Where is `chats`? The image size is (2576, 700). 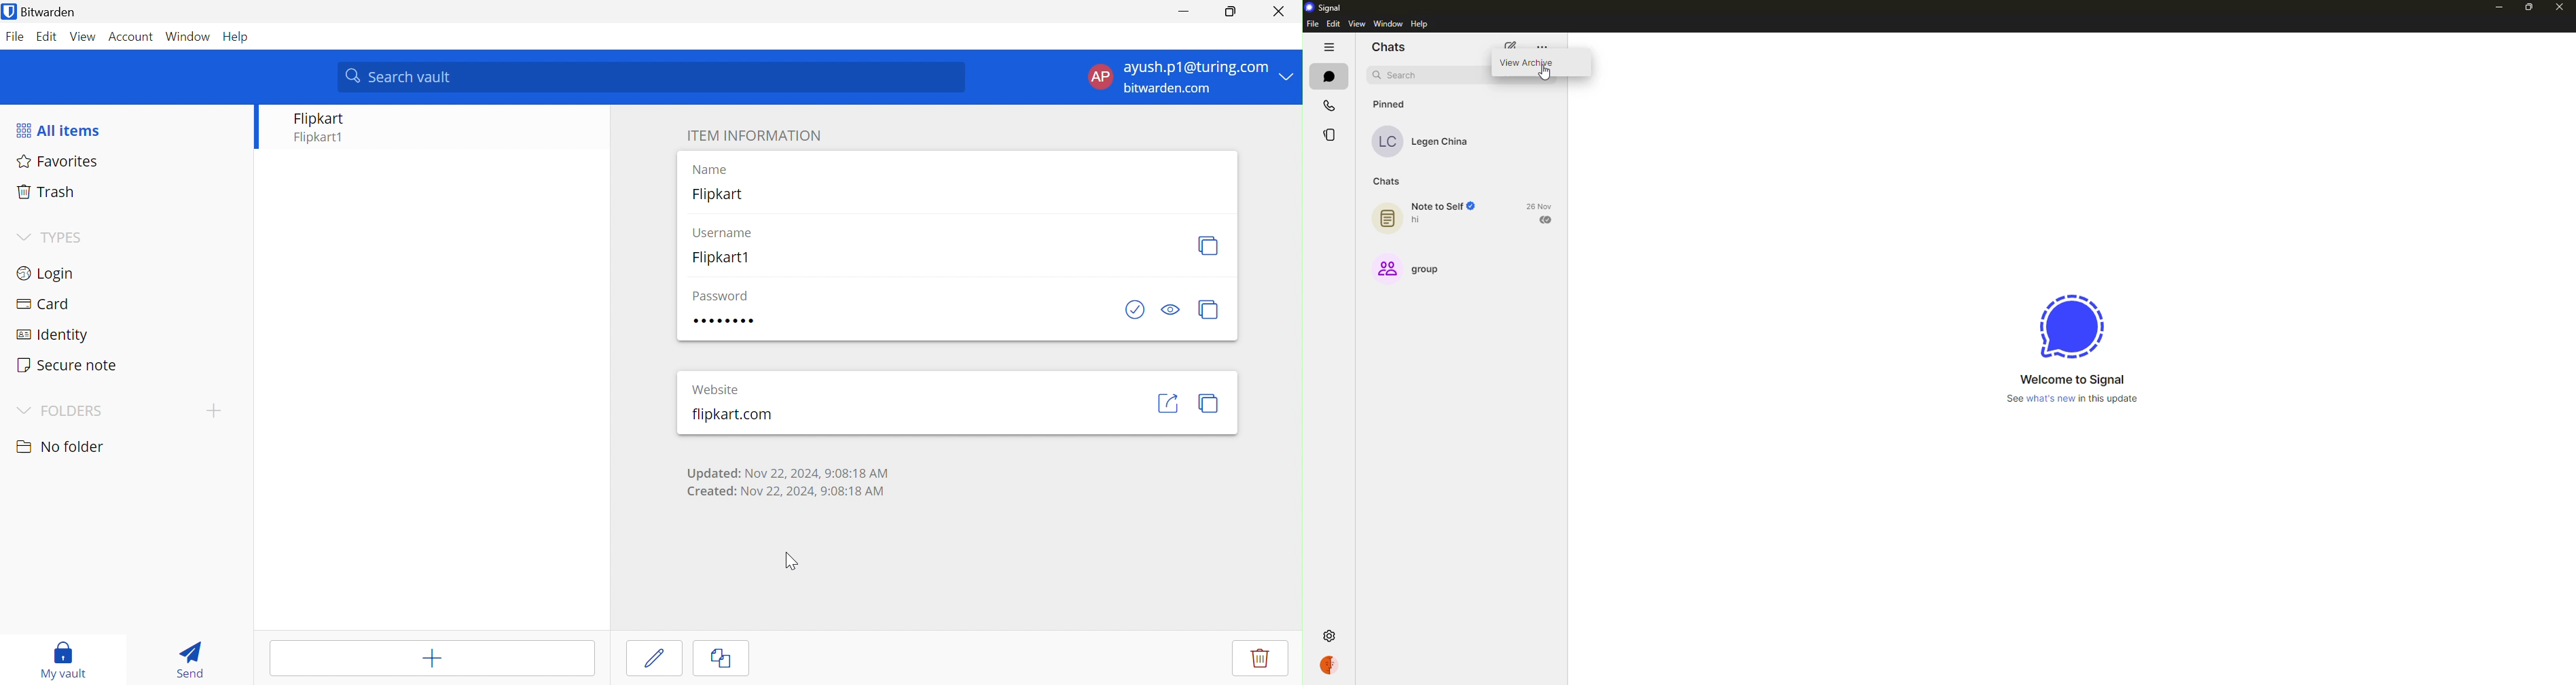 chats is located at coordinates (1390, 48).